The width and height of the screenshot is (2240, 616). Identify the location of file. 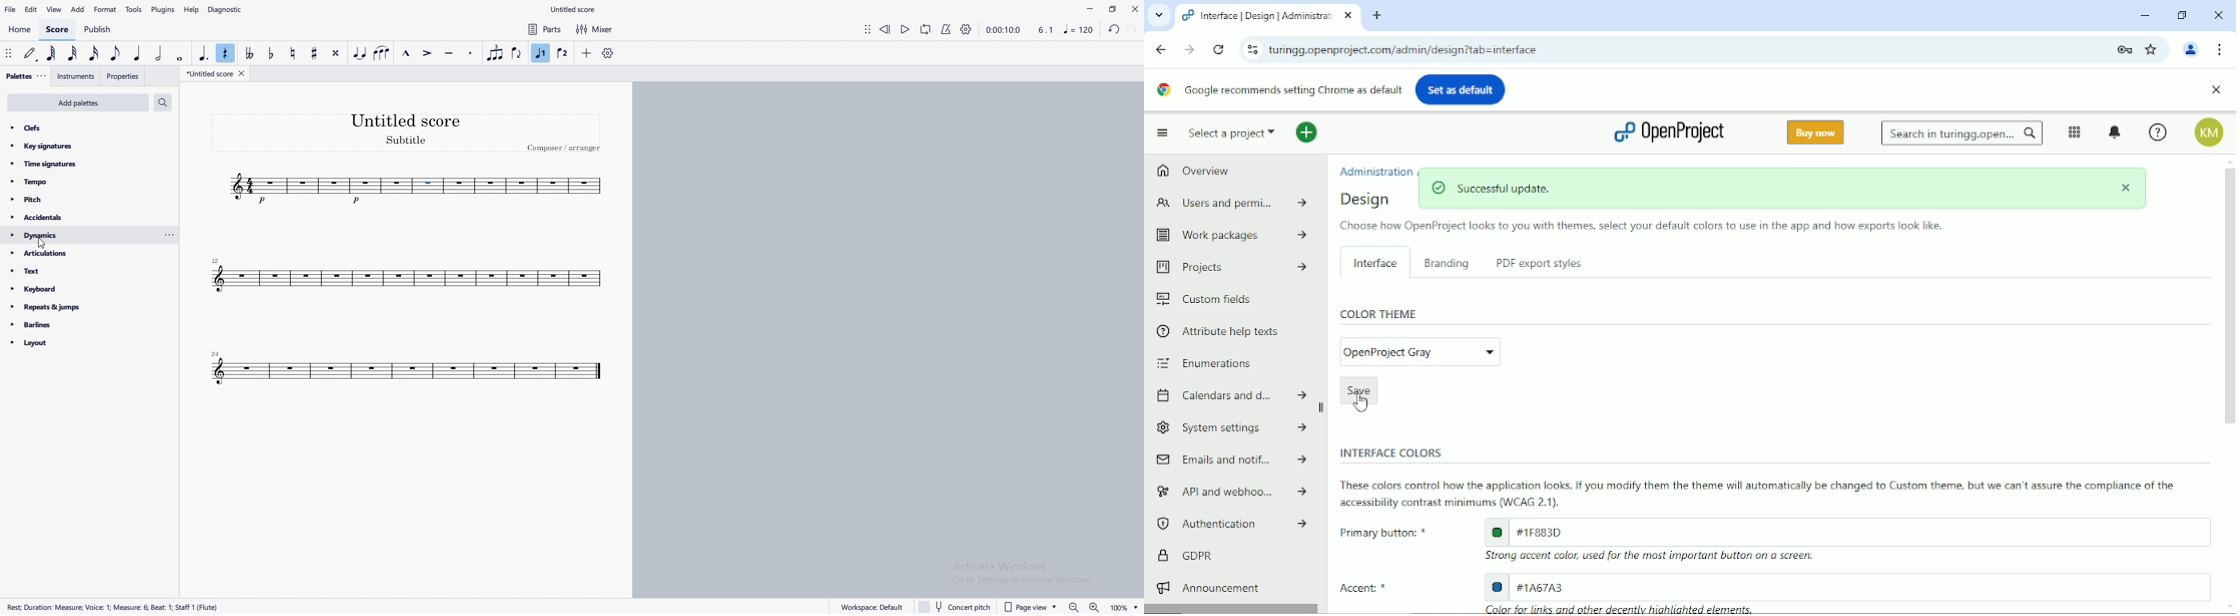
(11, 10).